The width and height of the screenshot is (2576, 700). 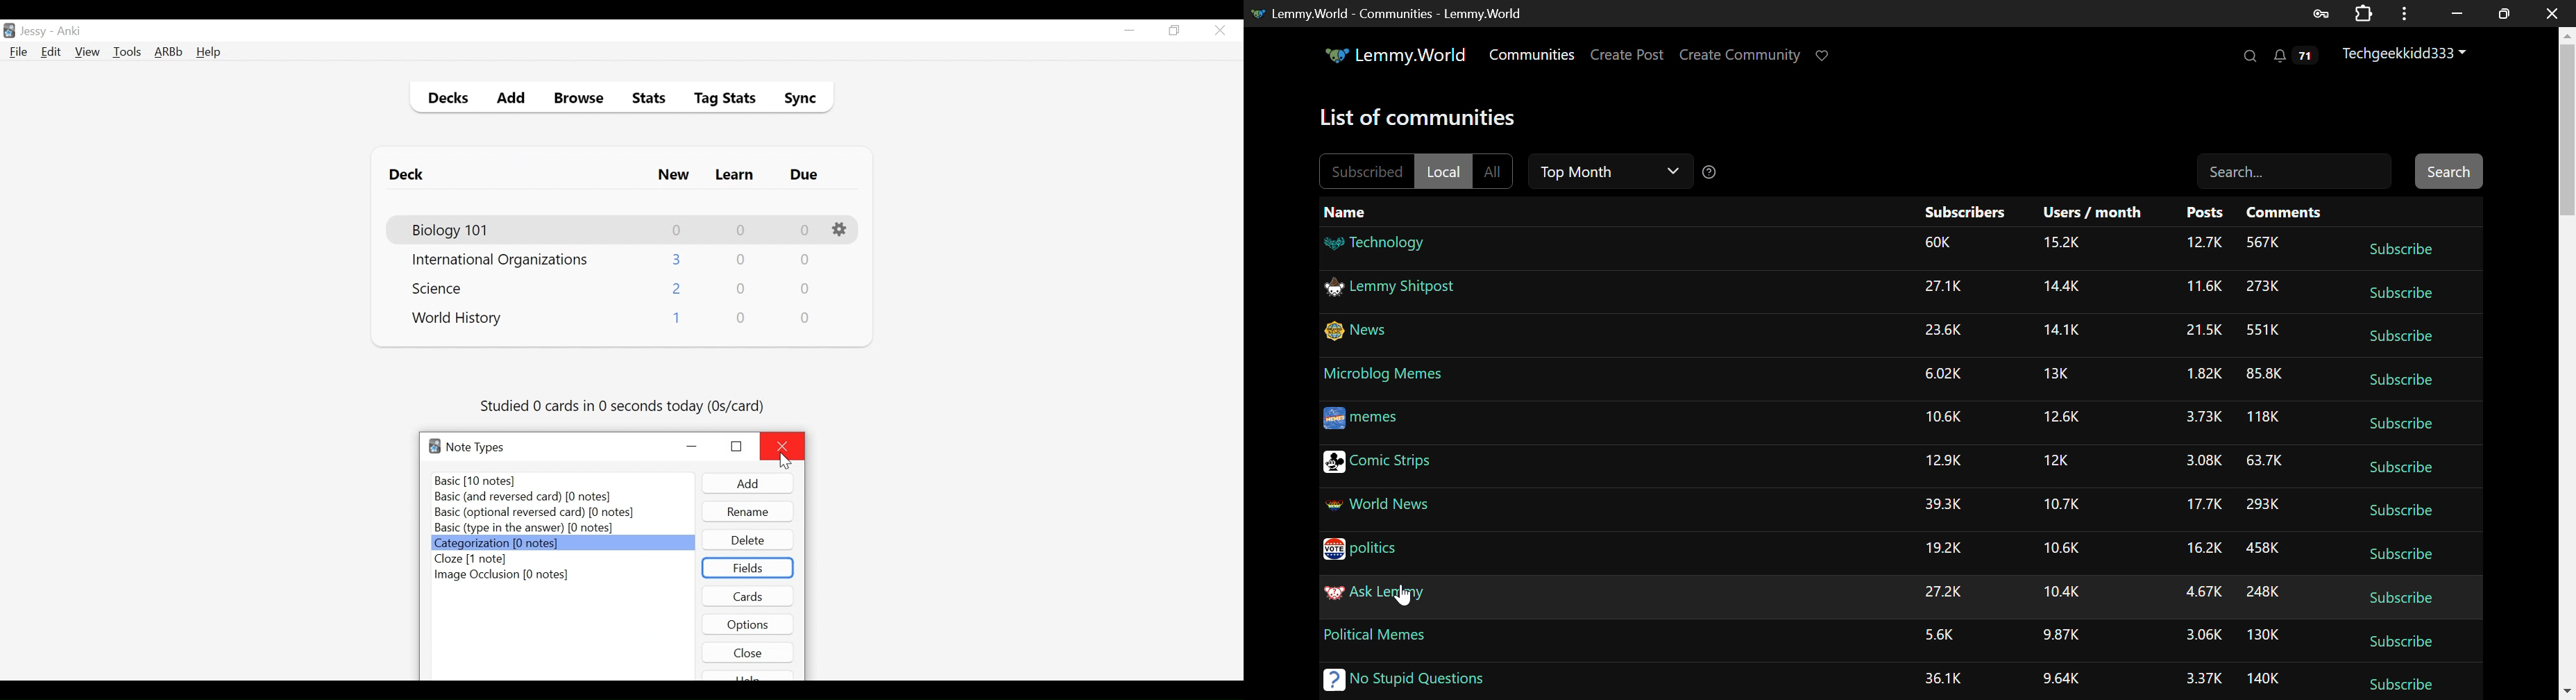 I want to click on Due Card Count, so click(x=804, y=261).